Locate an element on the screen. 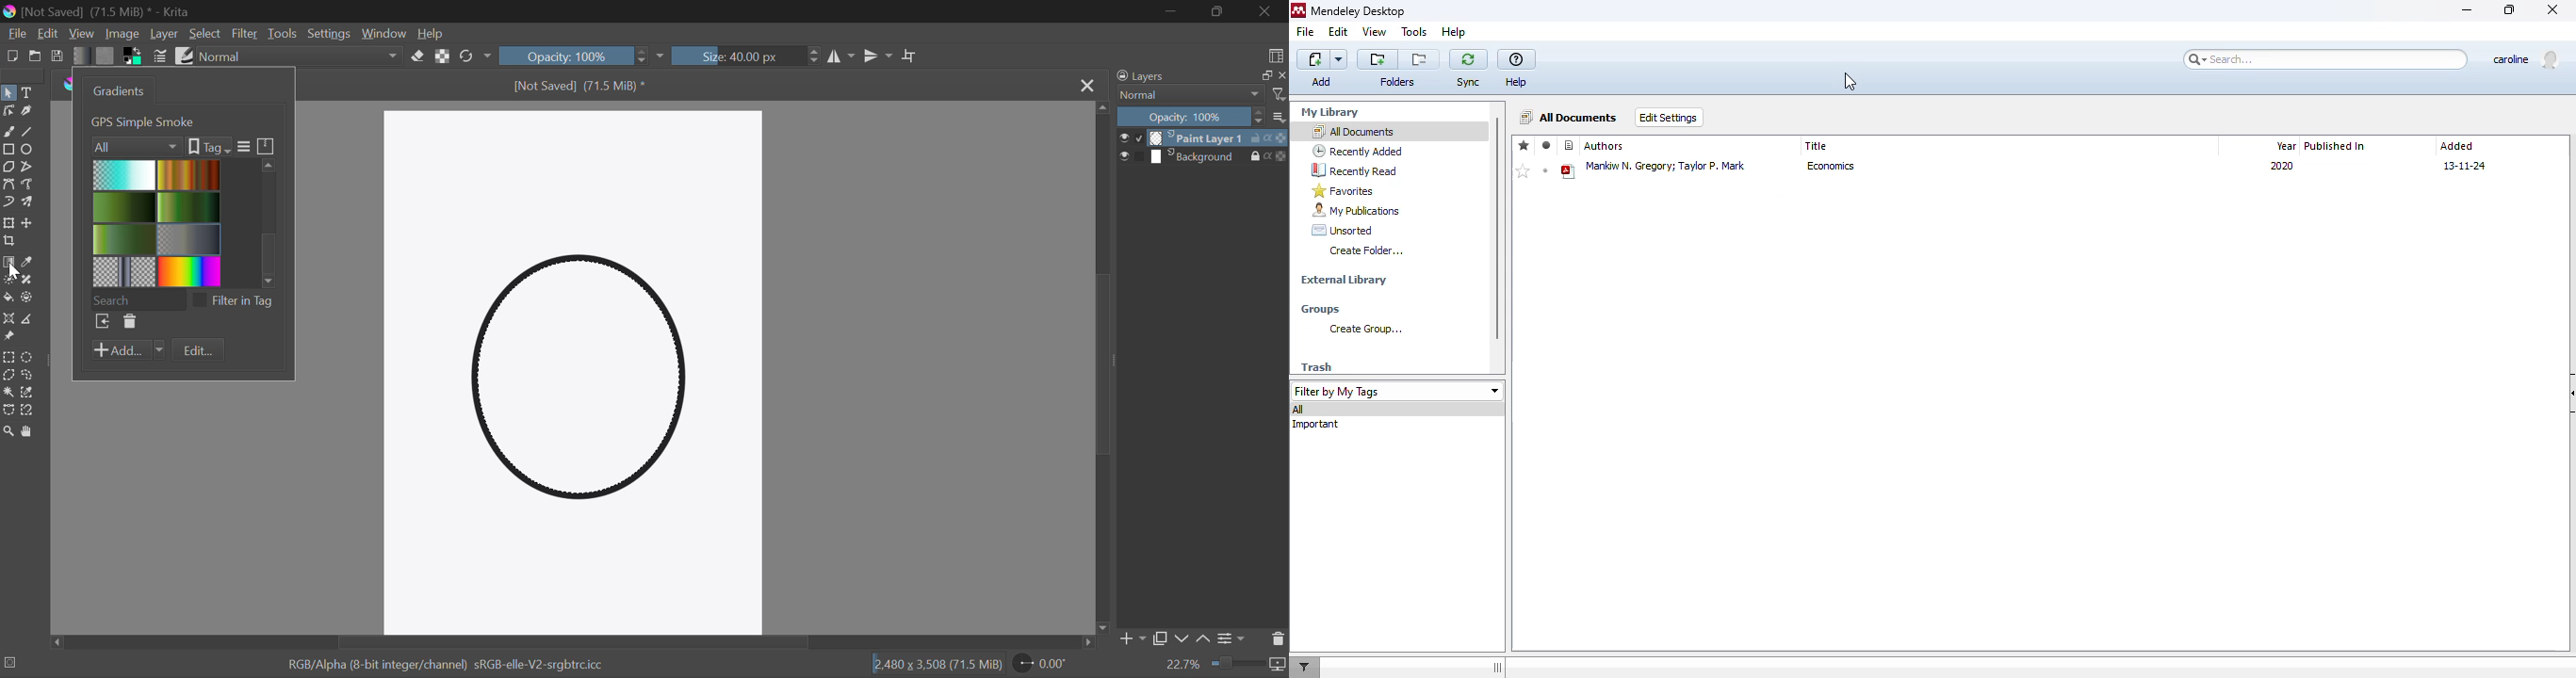  mark as unread is located at coordinates (1545, 170).